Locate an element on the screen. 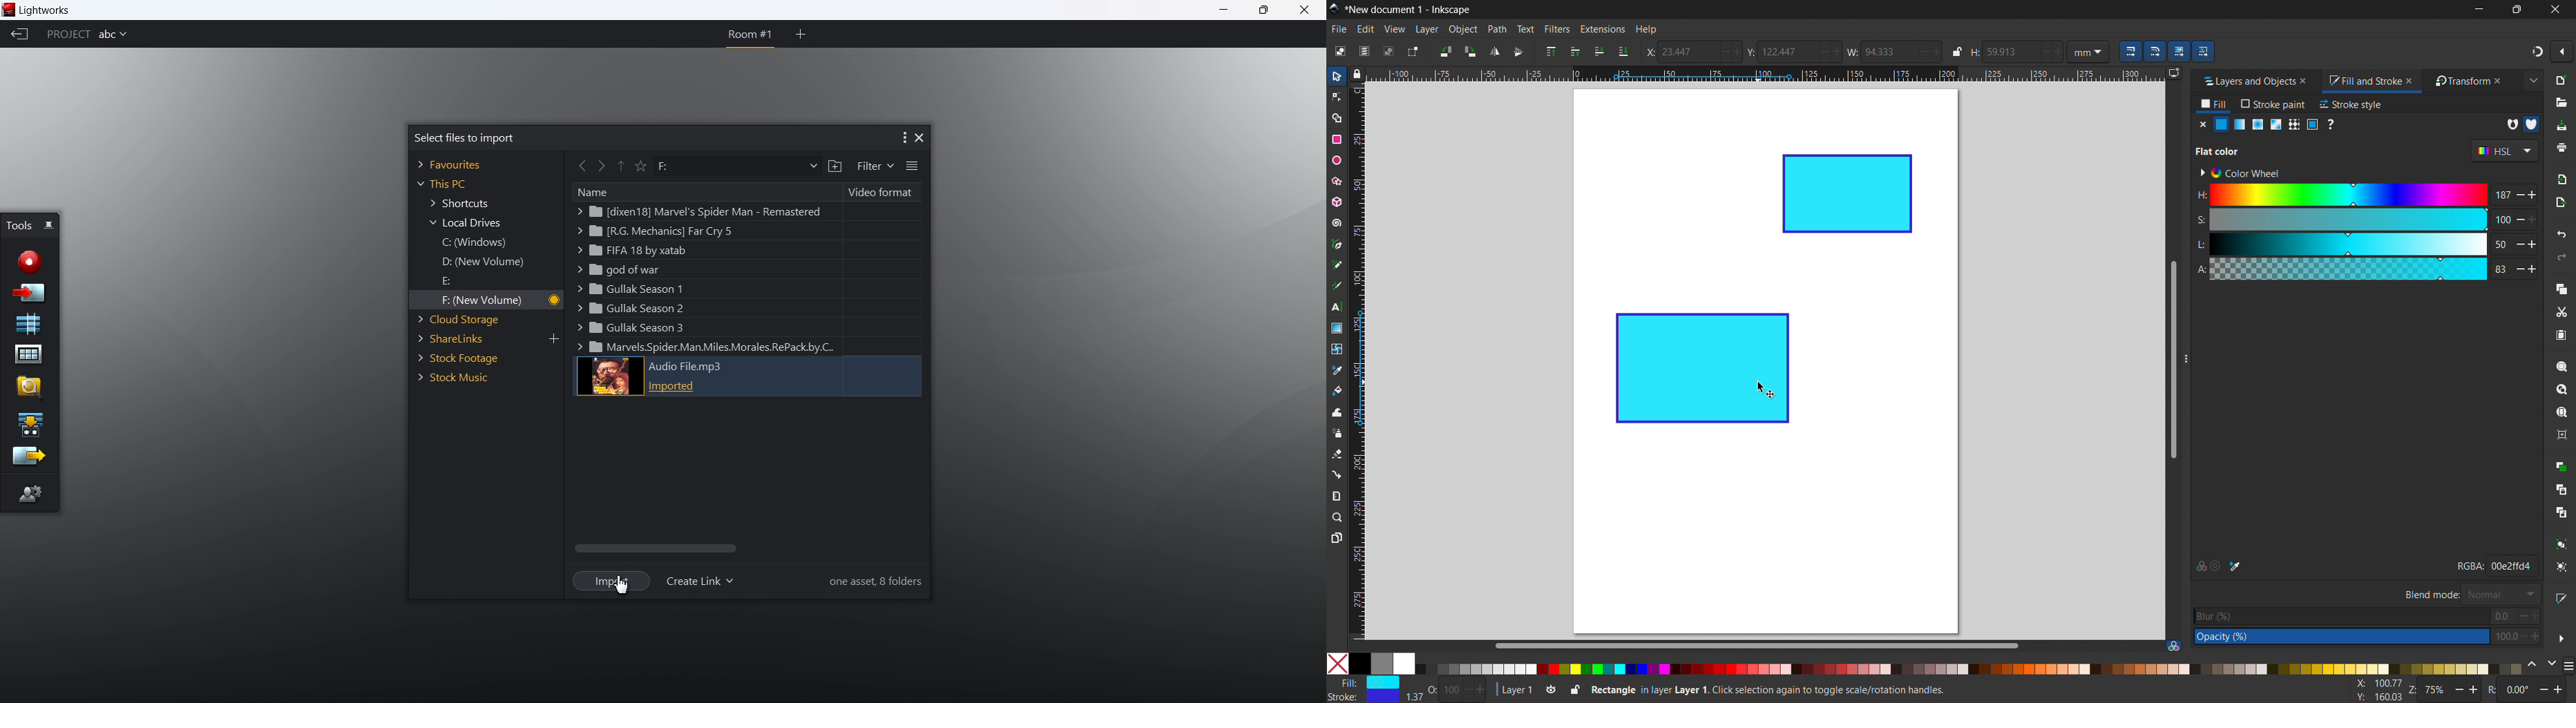  import is located at coordinates (30, 292).